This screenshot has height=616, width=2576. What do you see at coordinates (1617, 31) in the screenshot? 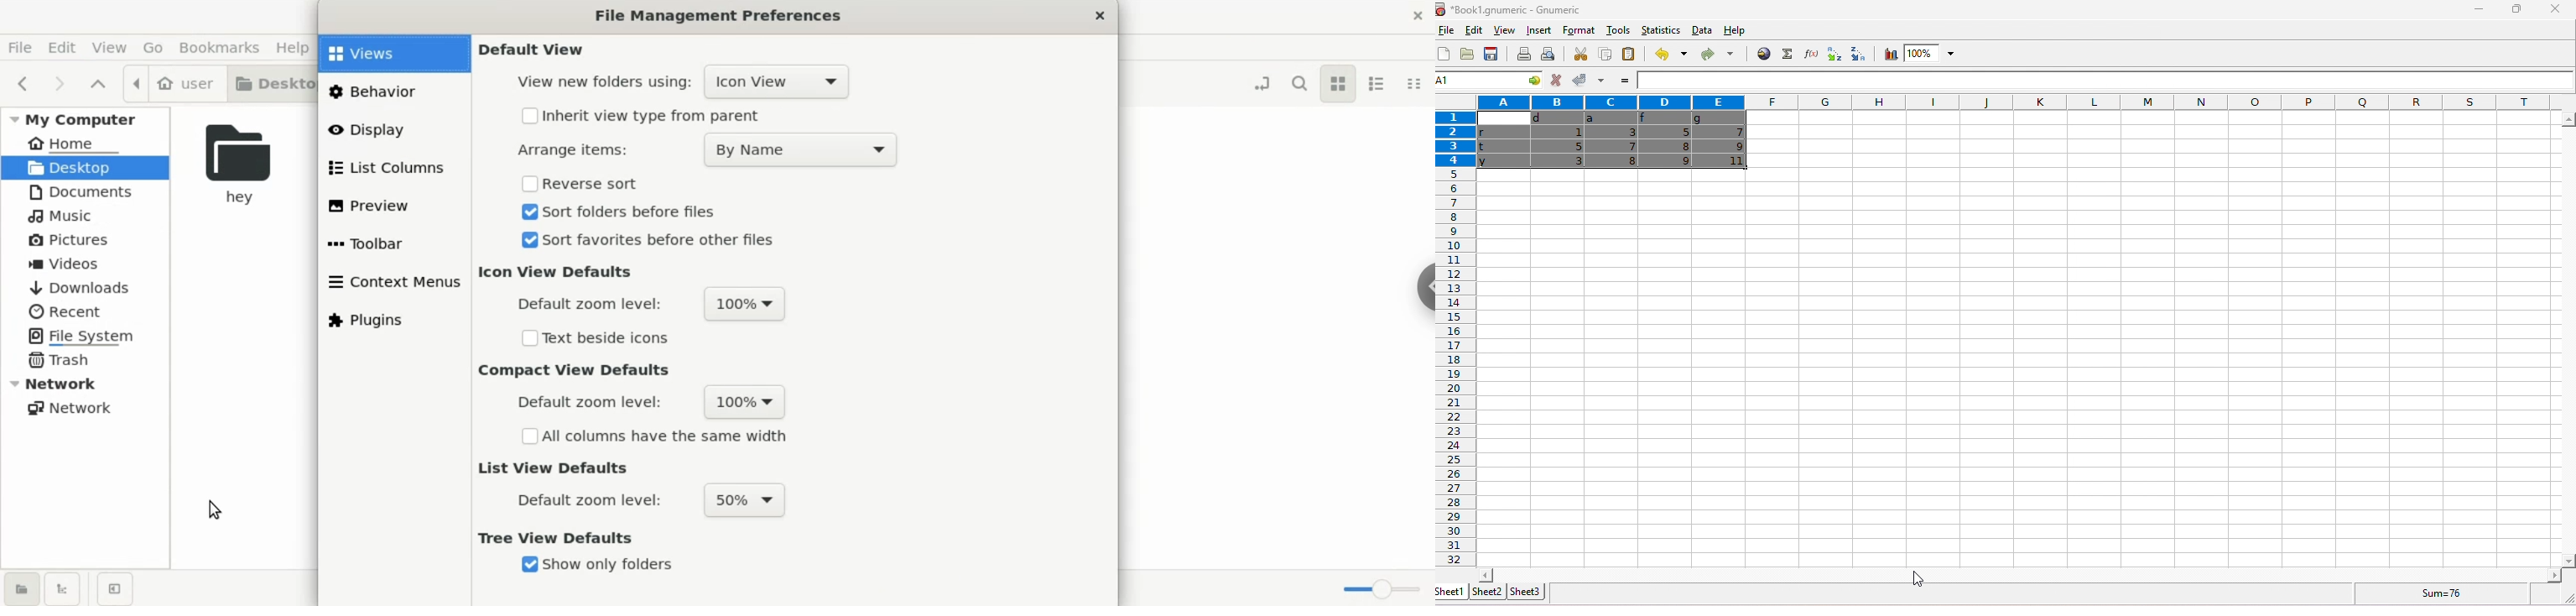
I see `tools` at bounding box center [1617, 31].